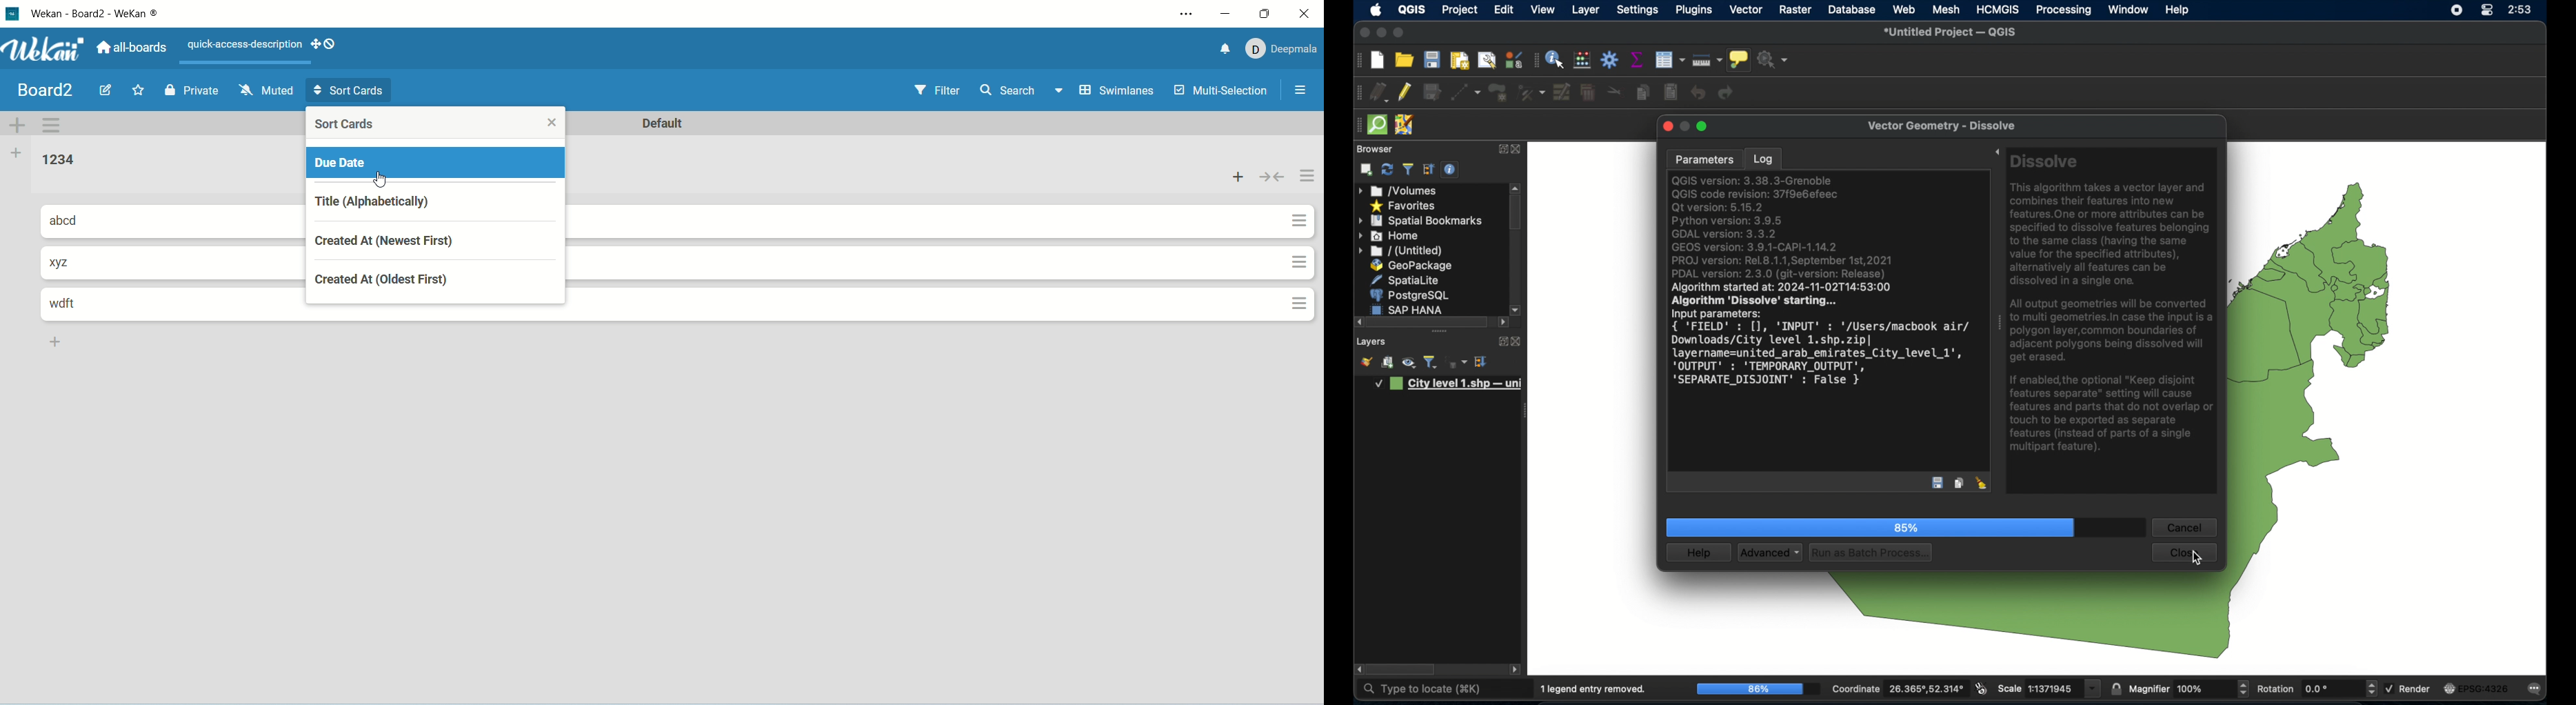 This screenshot has height=728, width=2576. Describe the element at coordinates (439, 201) in the screenshot. I see `title` at that location.